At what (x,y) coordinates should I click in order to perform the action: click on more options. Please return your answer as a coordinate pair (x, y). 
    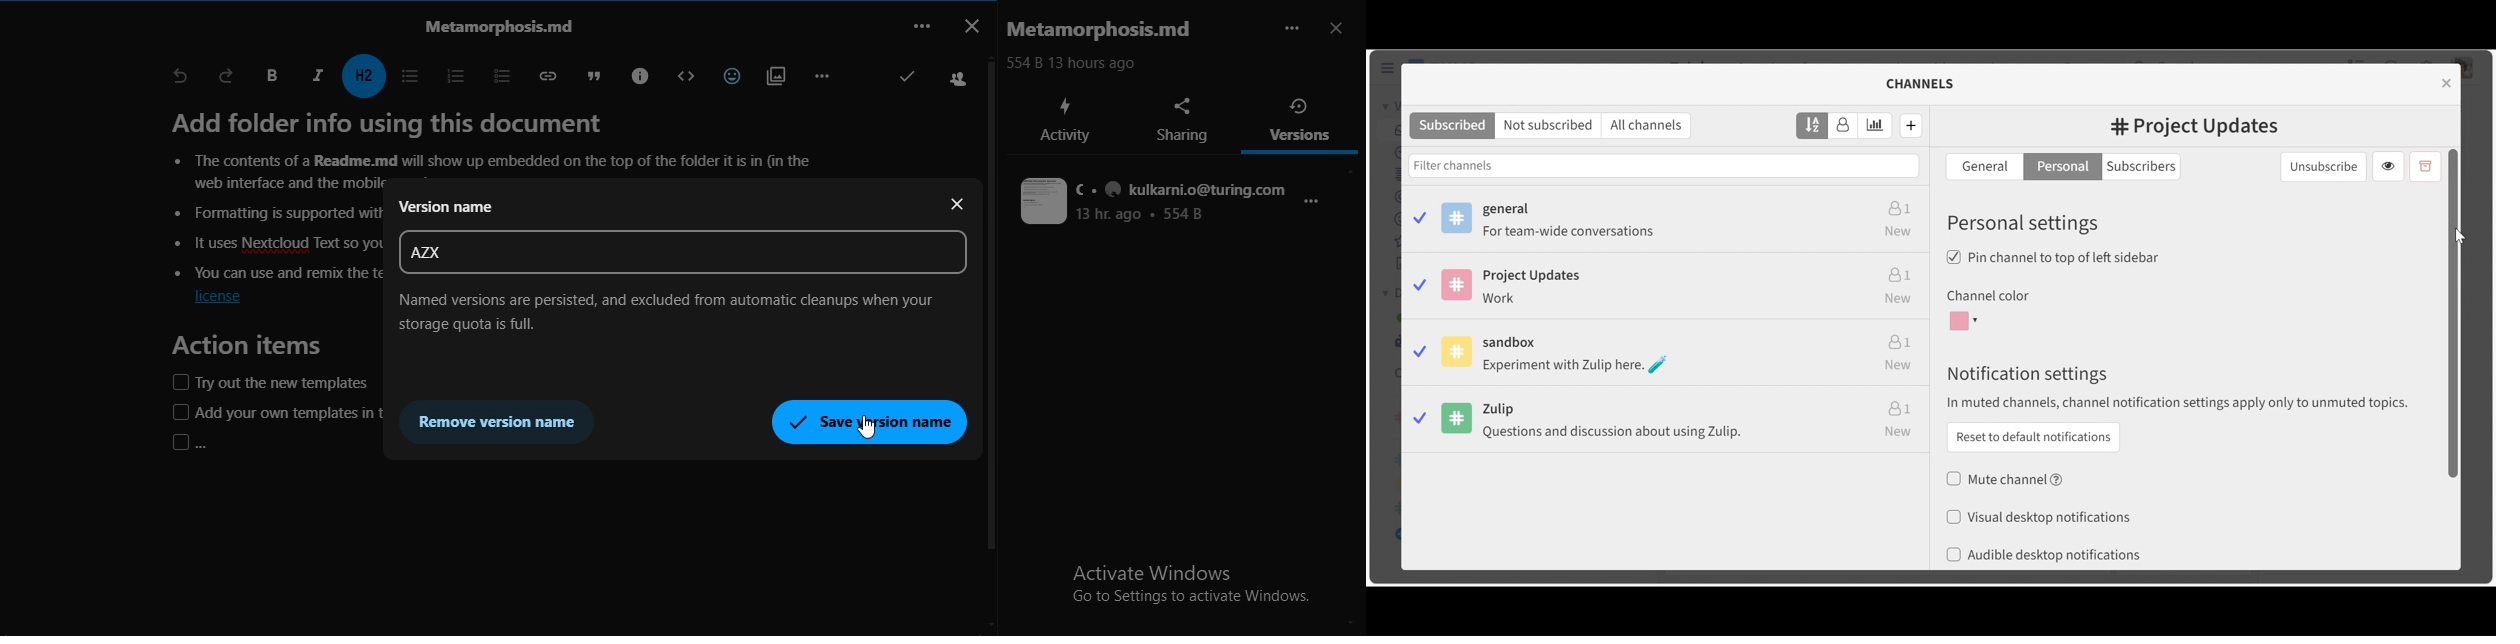
    Looking at the image, I should click on (1316, 208).